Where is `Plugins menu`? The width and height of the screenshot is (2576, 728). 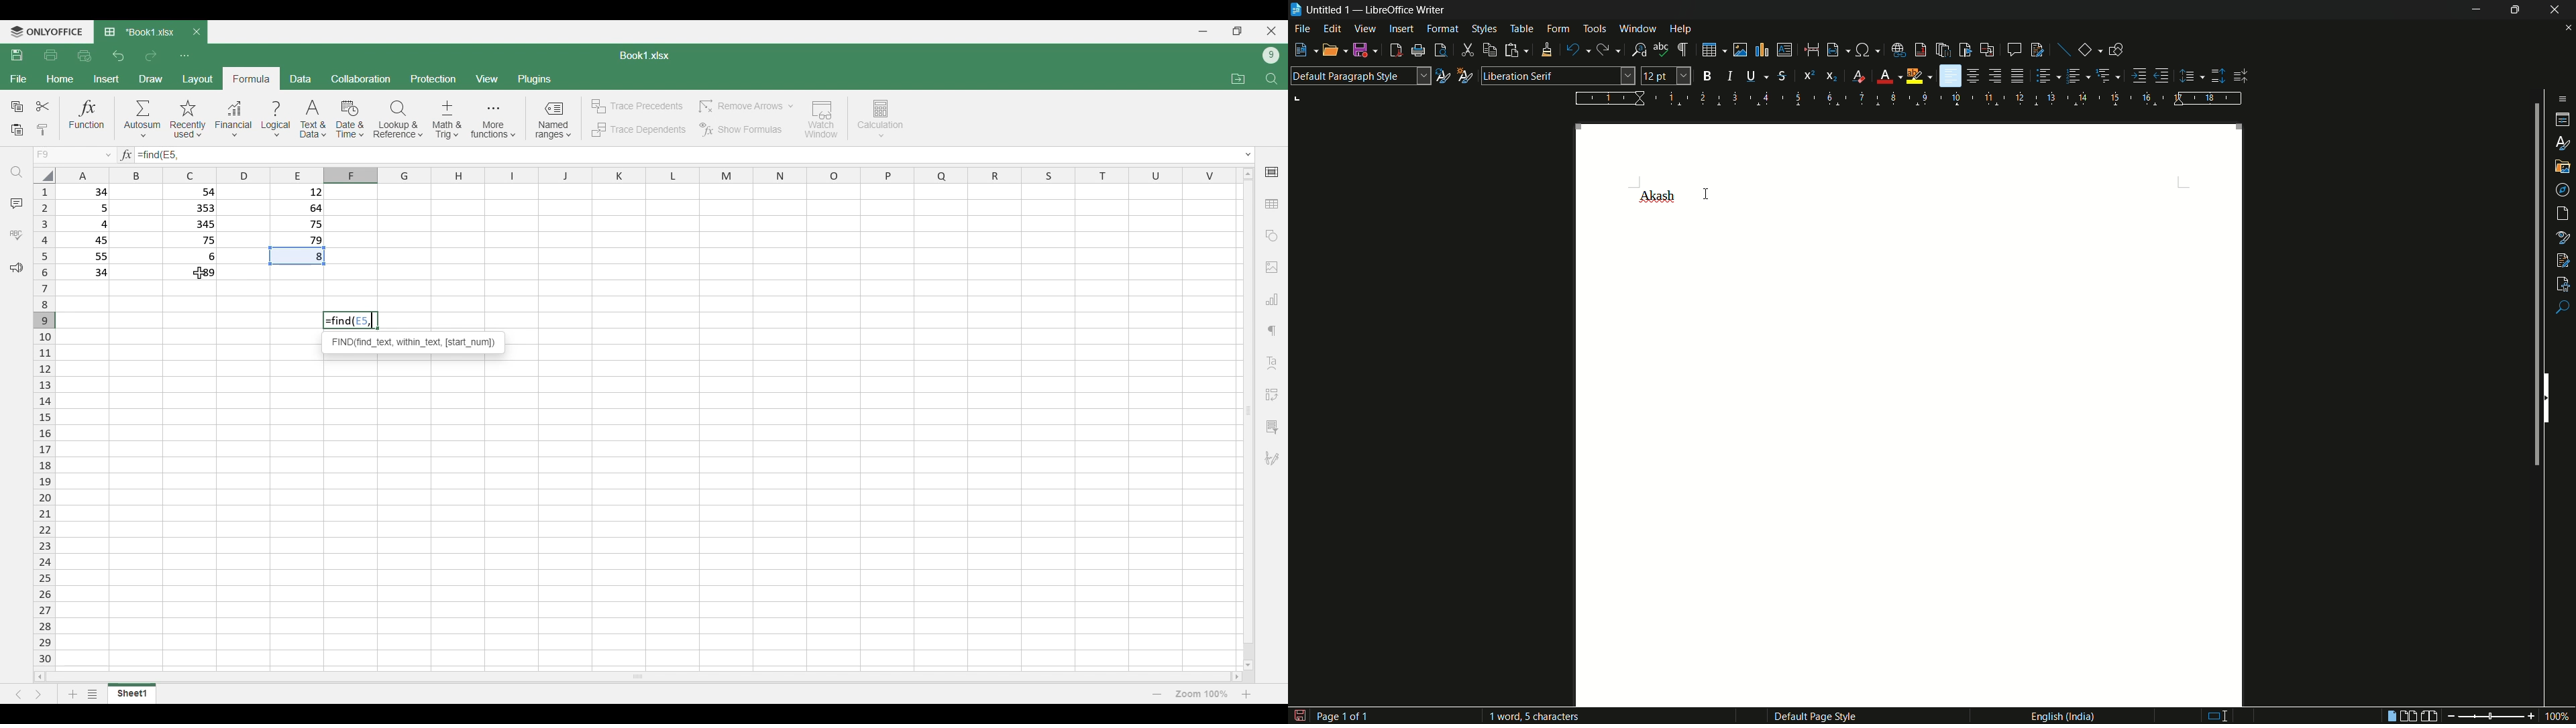
Plugins menu is located at coordinates (535, 79).